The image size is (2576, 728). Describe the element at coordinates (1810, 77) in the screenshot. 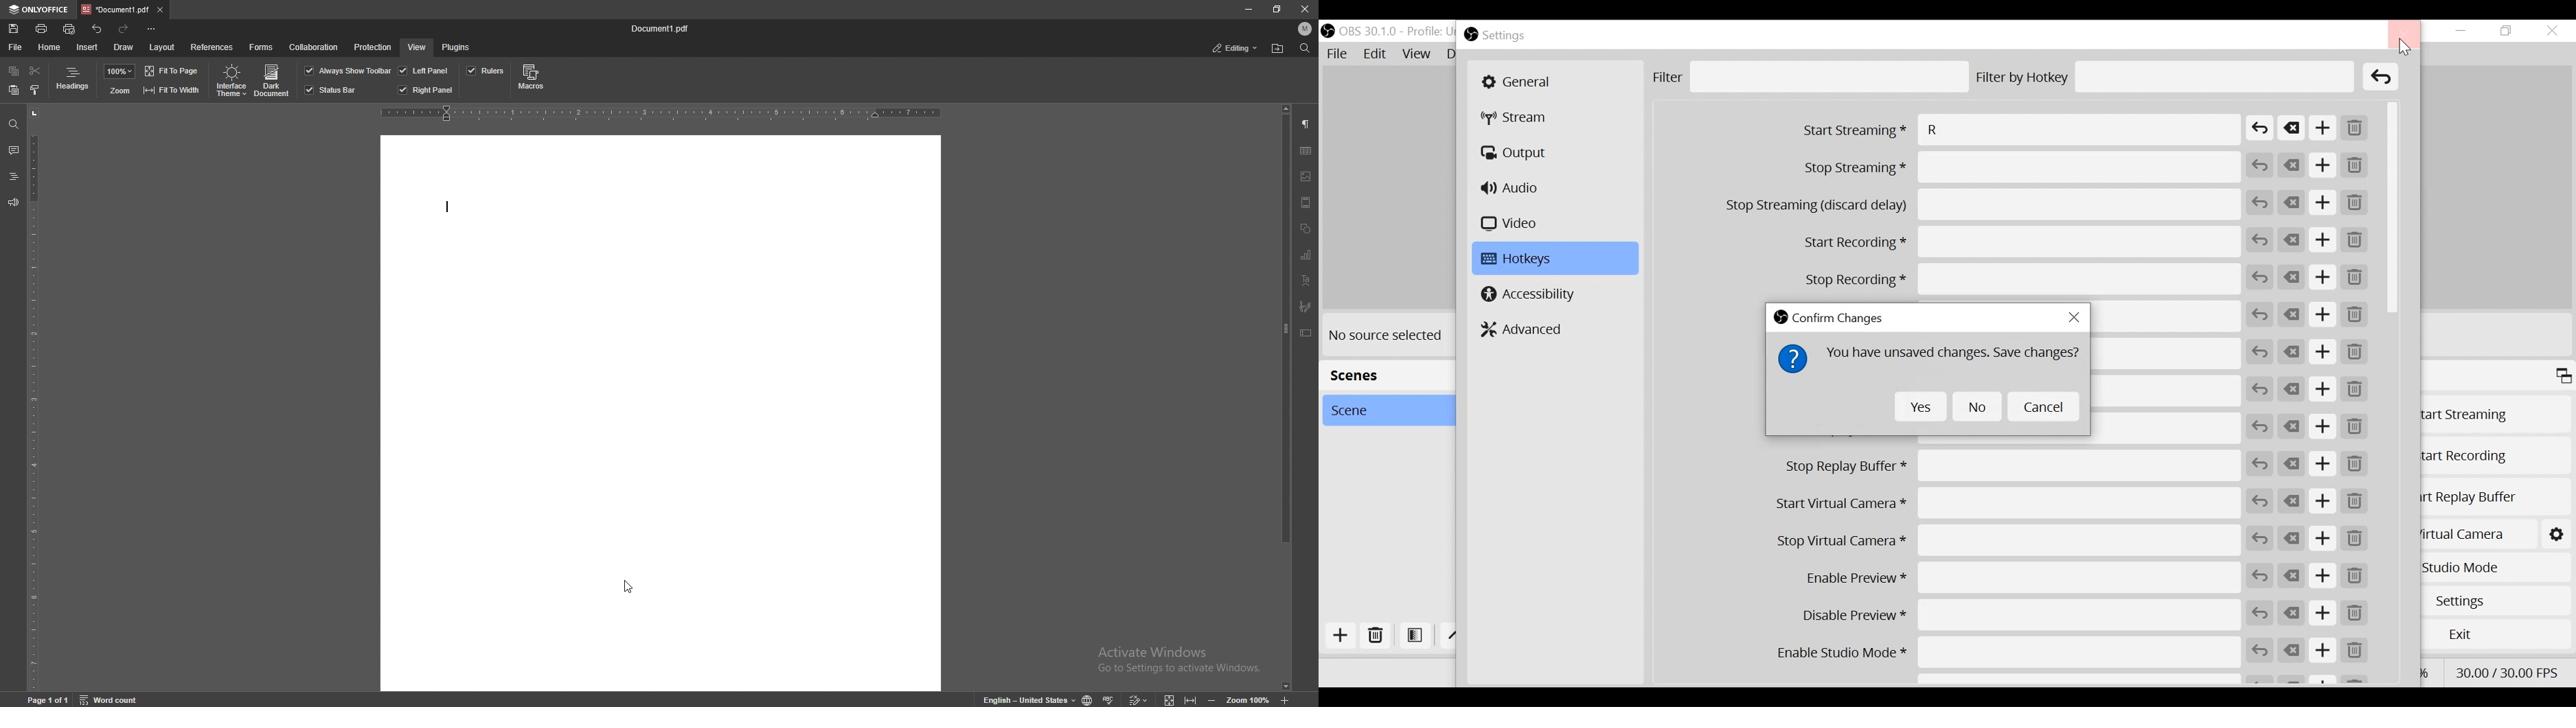

I see `Filter` at that location.